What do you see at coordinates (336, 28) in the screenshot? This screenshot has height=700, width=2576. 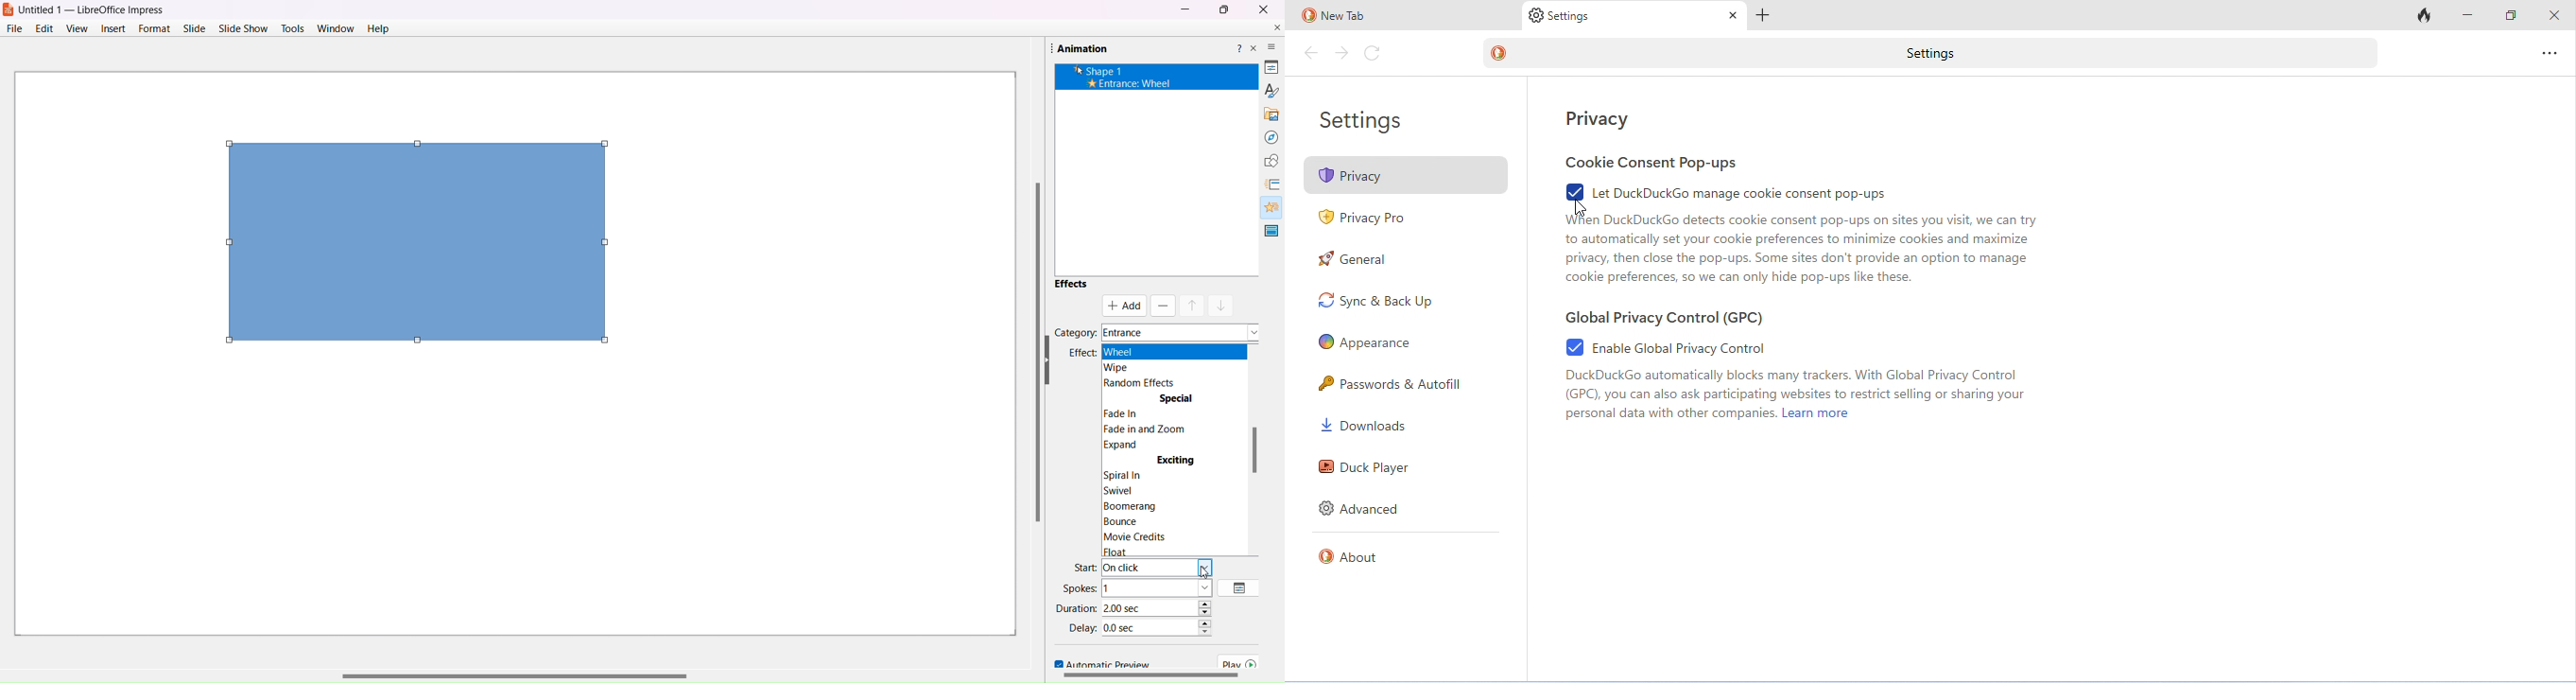 I see `Window` at bounding box center [336, 28].